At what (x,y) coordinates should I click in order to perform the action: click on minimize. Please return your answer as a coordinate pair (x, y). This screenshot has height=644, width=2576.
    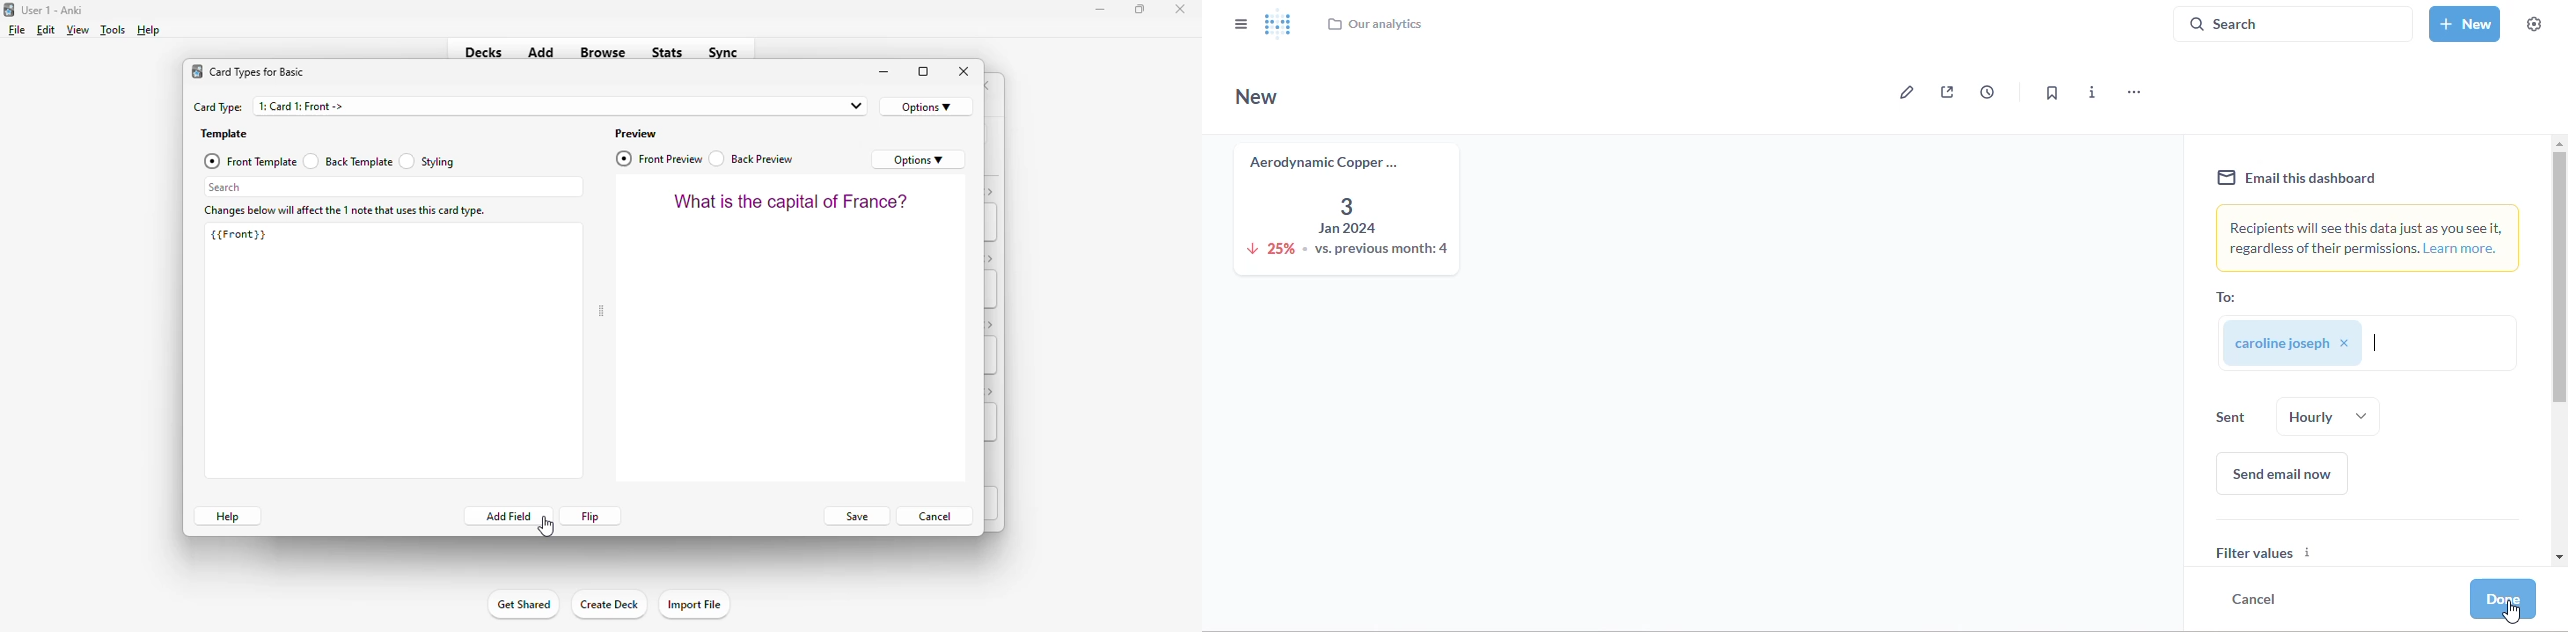
    Looking at the image, I should click on (885, 72).